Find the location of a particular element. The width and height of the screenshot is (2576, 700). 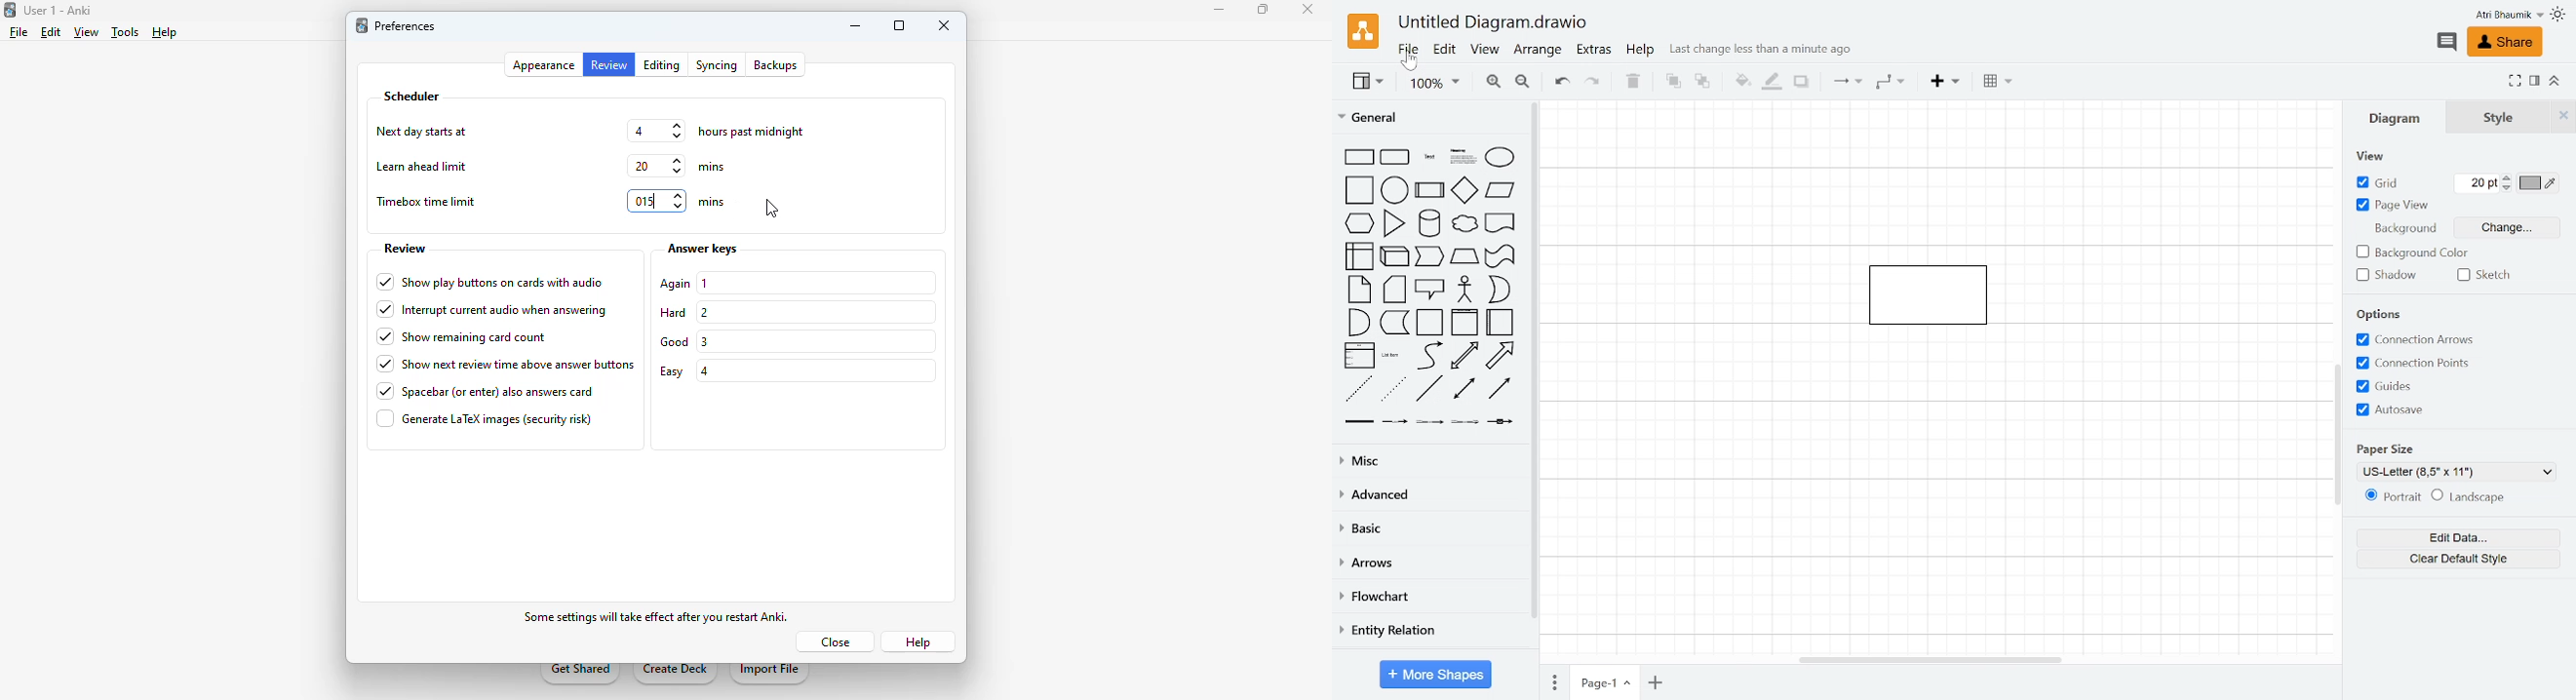

4 is located at coordinates (657, 131).